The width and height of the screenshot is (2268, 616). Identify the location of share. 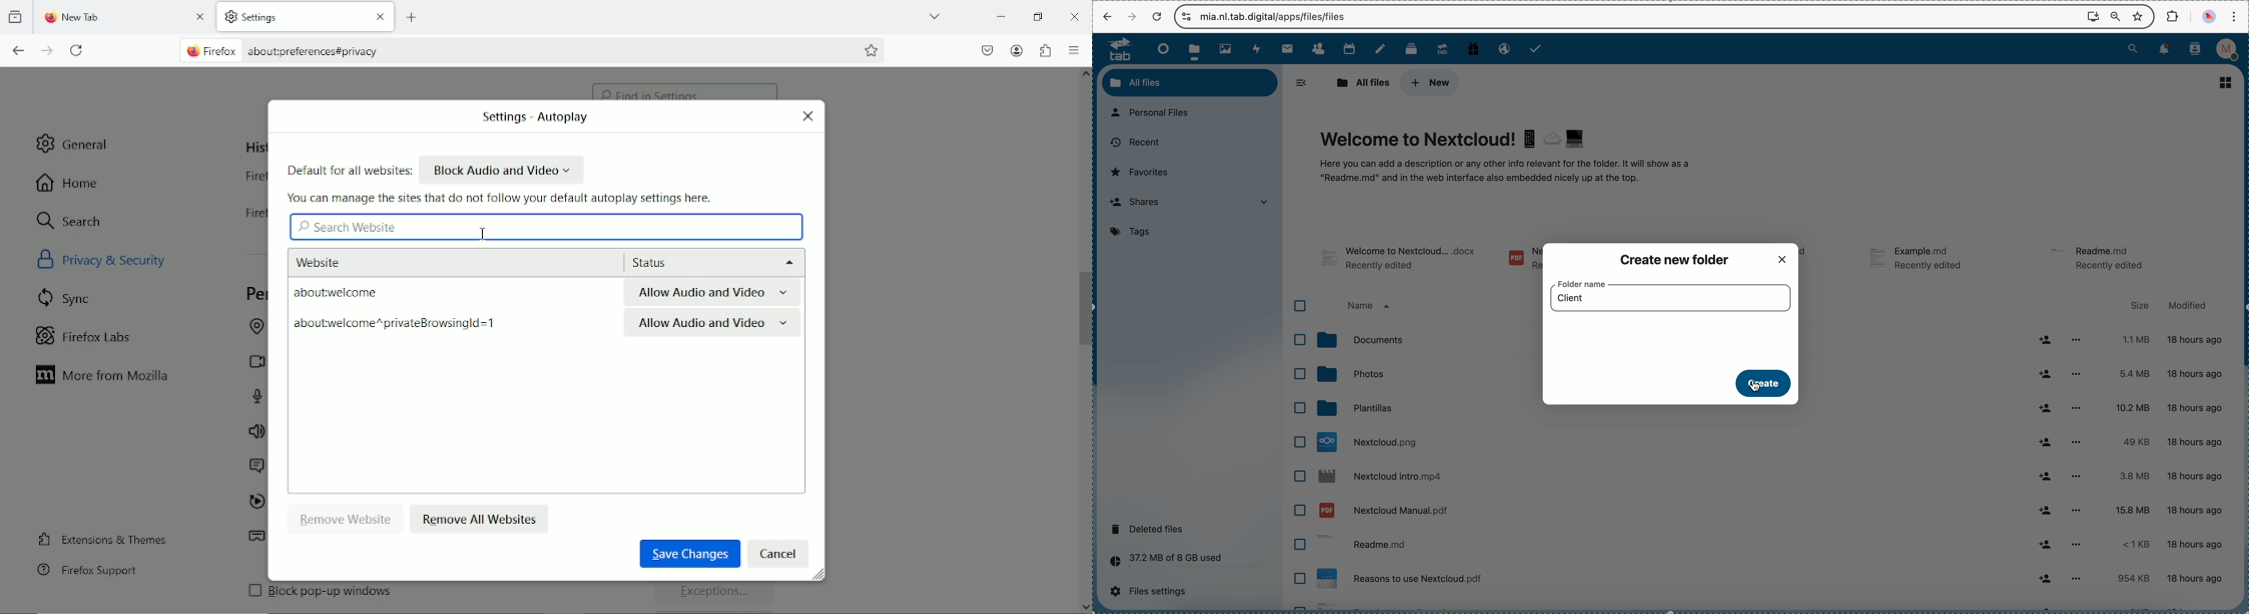
(2047, 443).